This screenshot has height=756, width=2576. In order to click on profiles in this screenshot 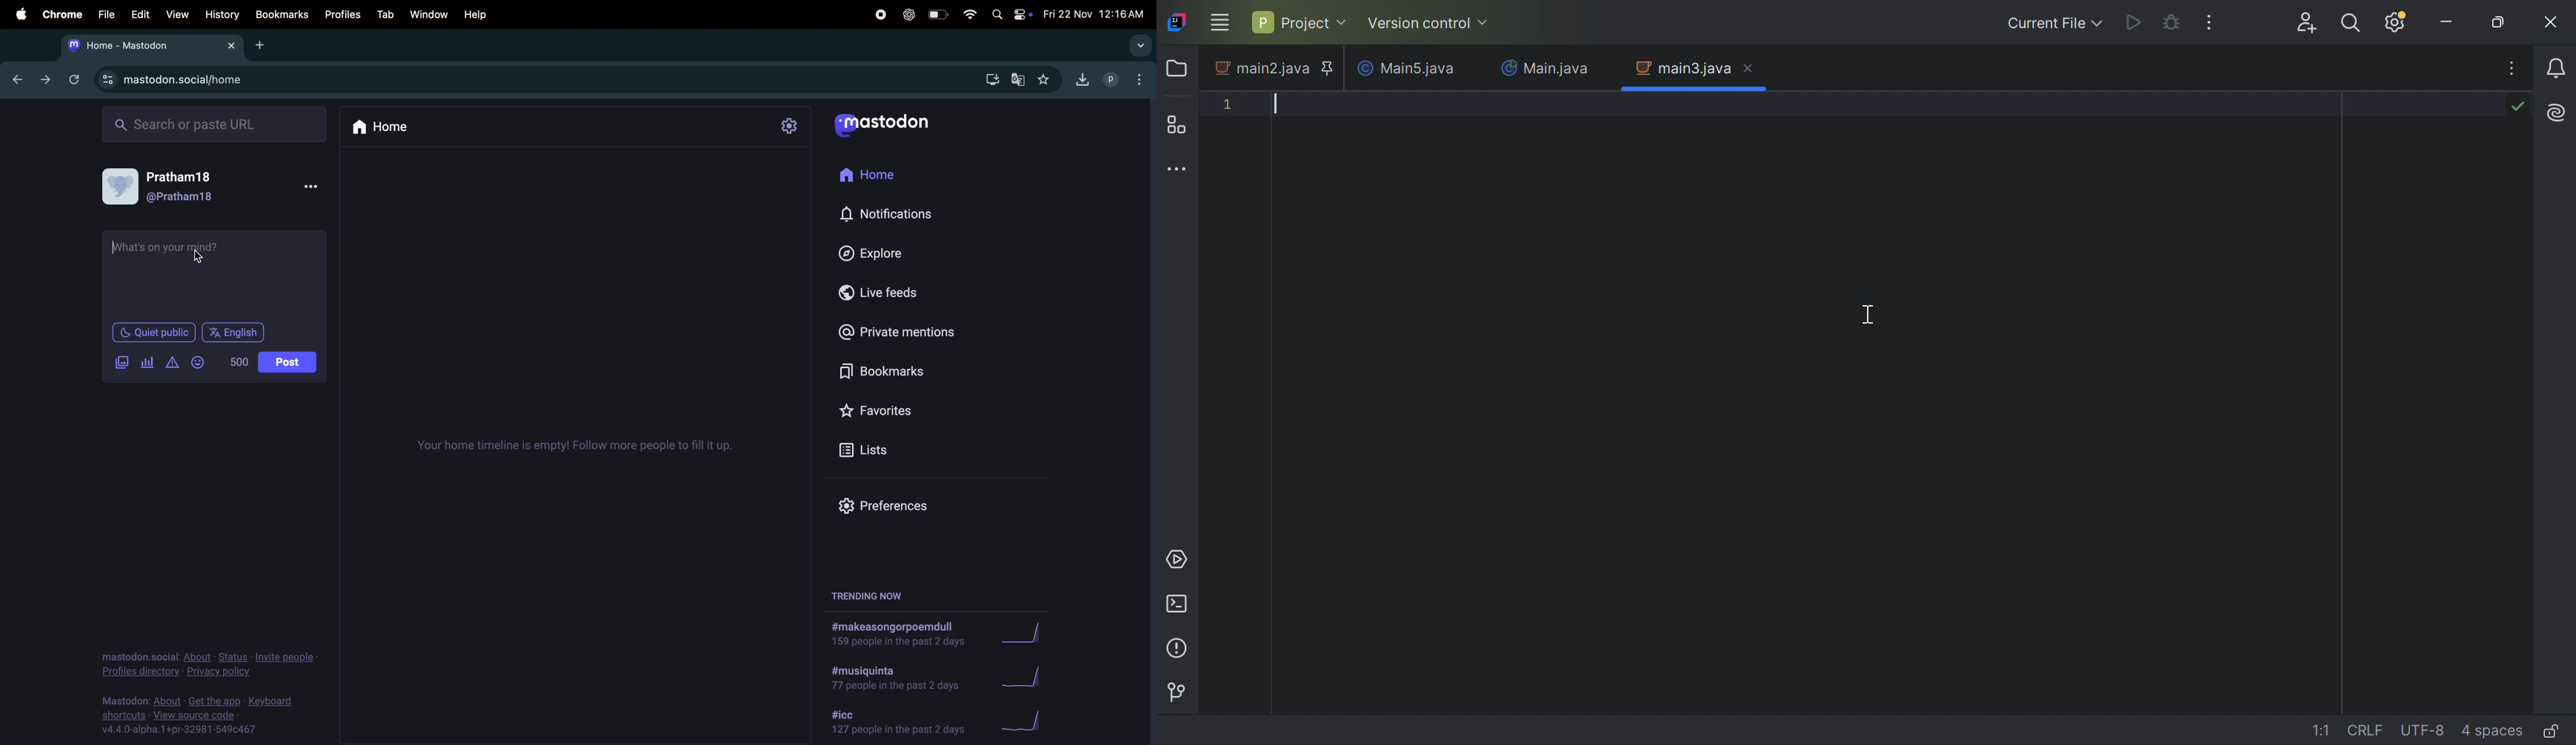, I will do `click(342, 15)`.